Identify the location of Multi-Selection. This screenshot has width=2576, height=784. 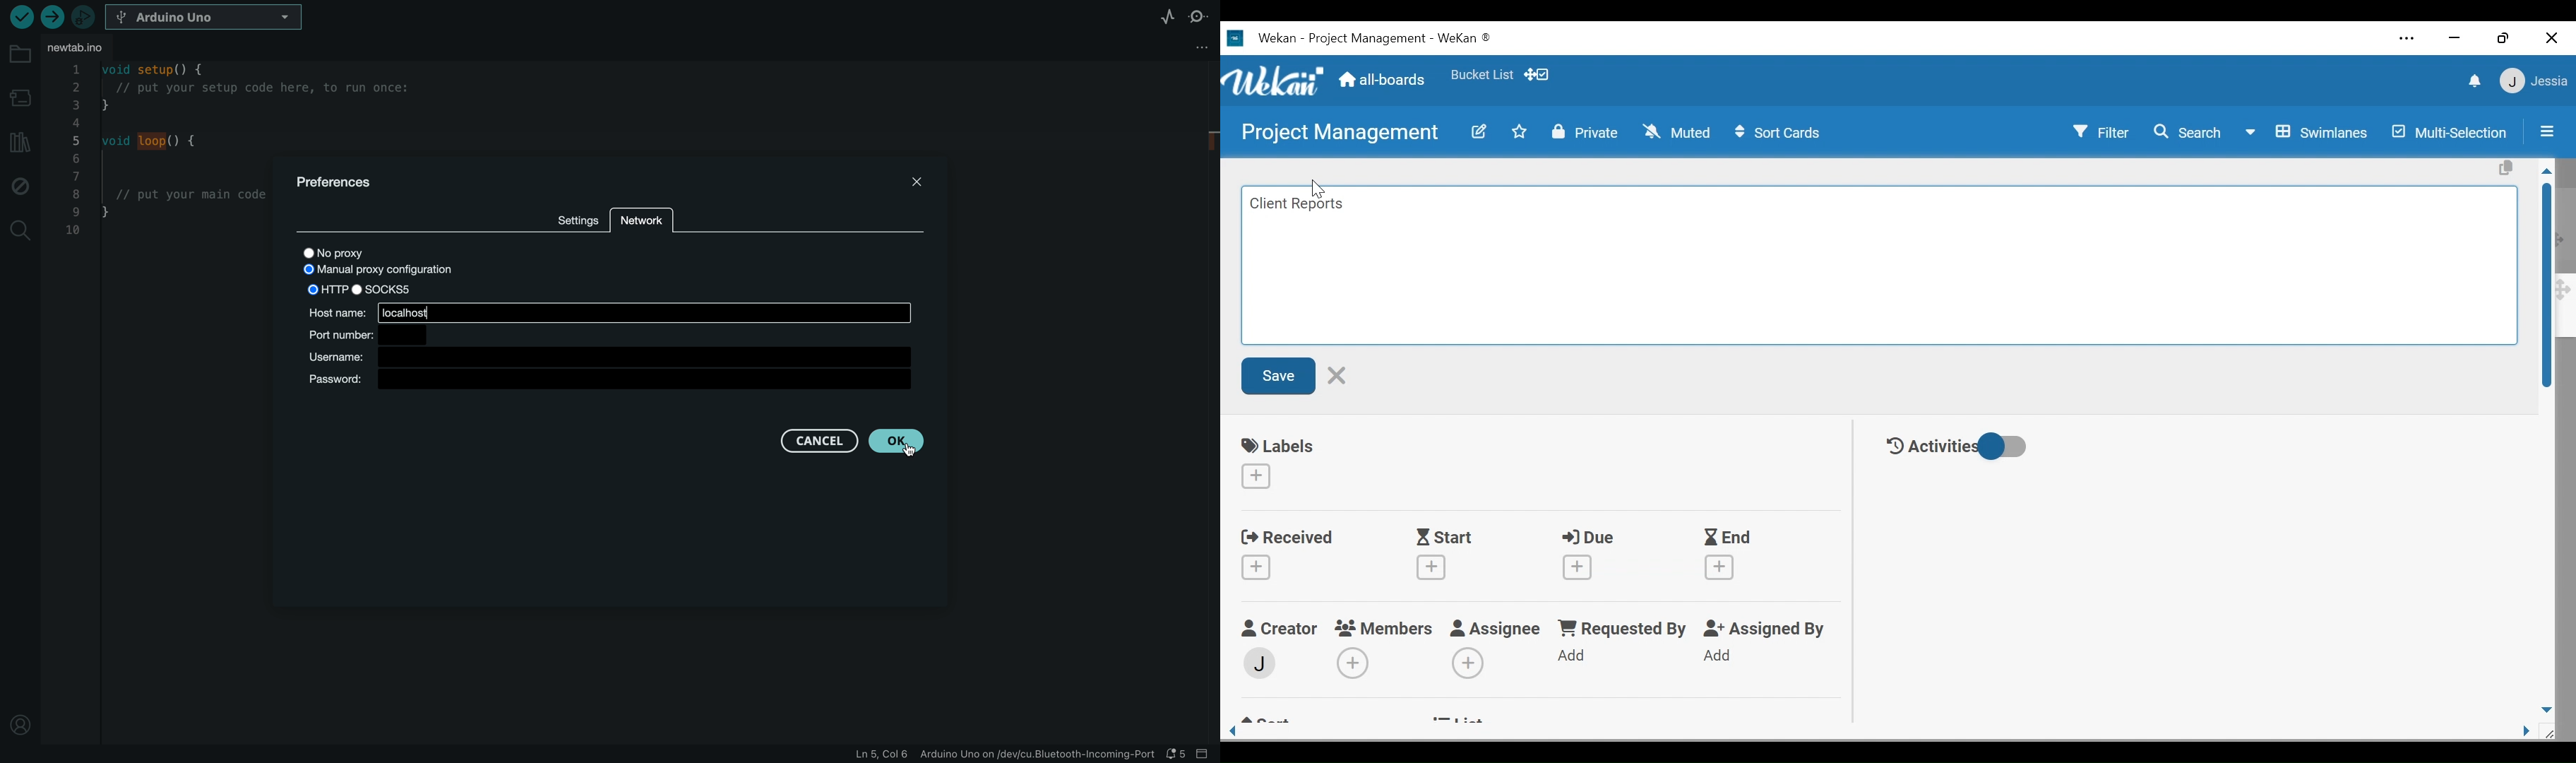
(2450, 133).